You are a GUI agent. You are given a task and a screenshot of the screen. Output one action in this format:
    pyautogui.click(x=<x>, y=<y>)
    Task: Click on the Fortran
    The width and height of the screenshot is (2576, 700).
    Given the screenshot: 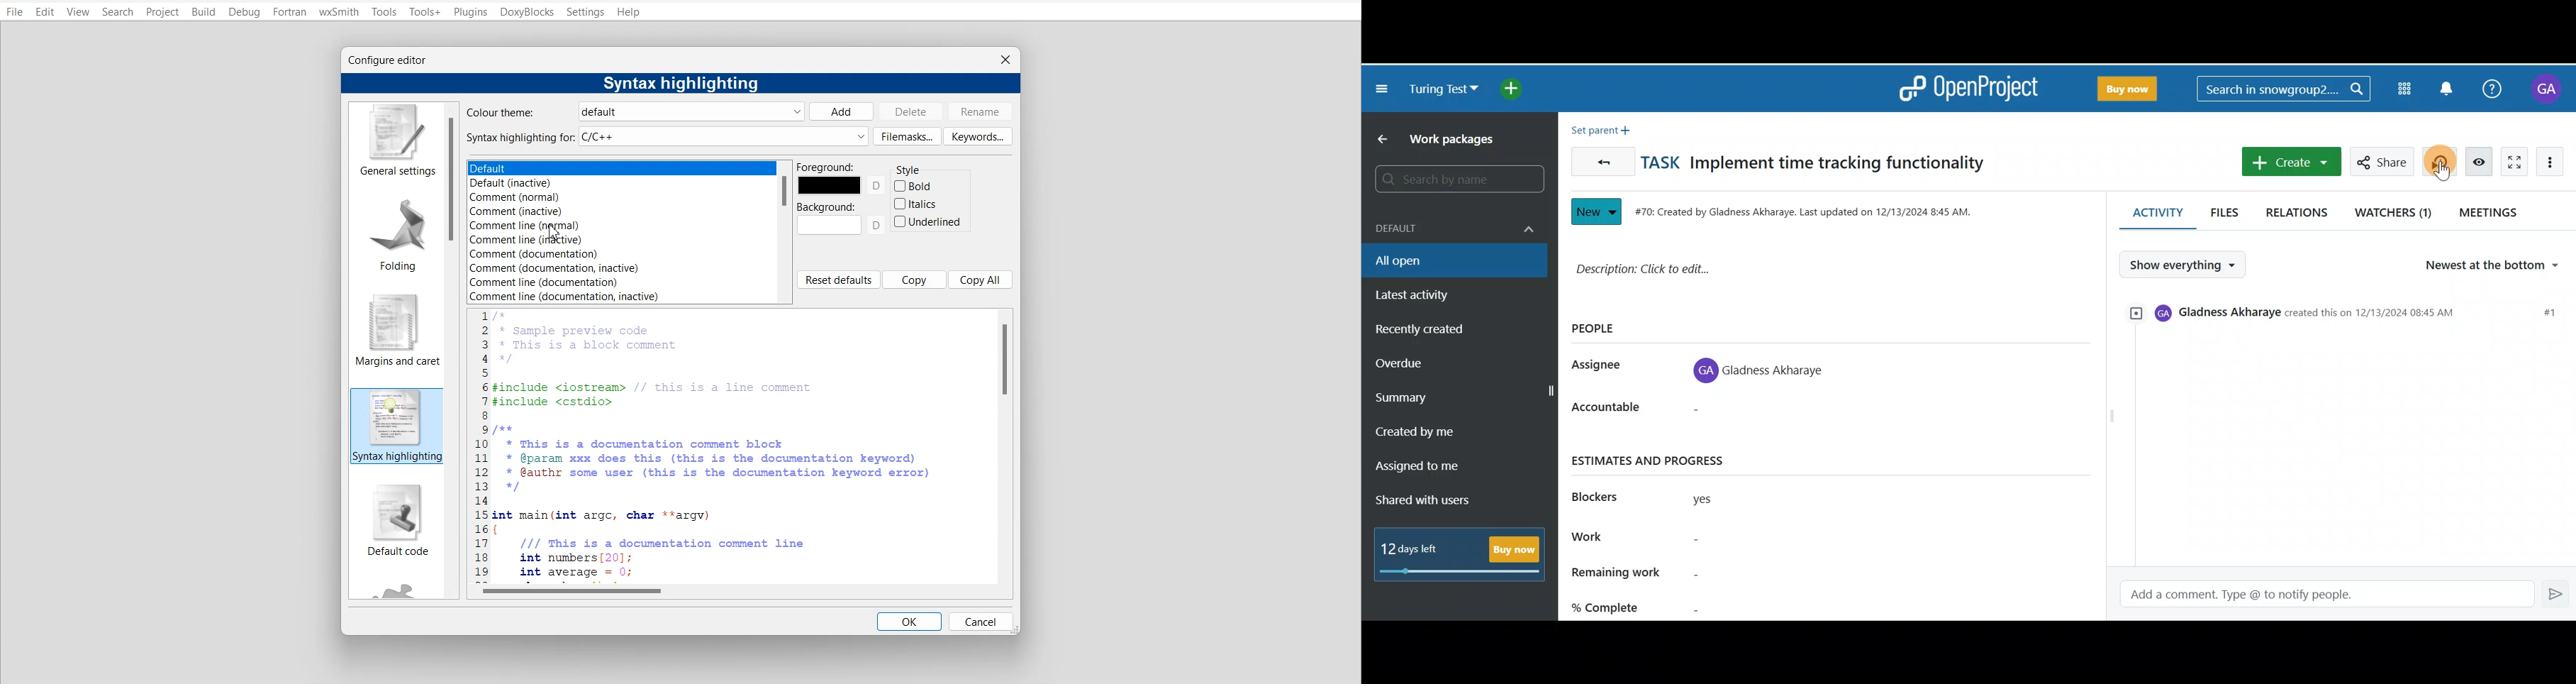 What is the action you would take?
    pyautogui.click(x=289, y=12)
    